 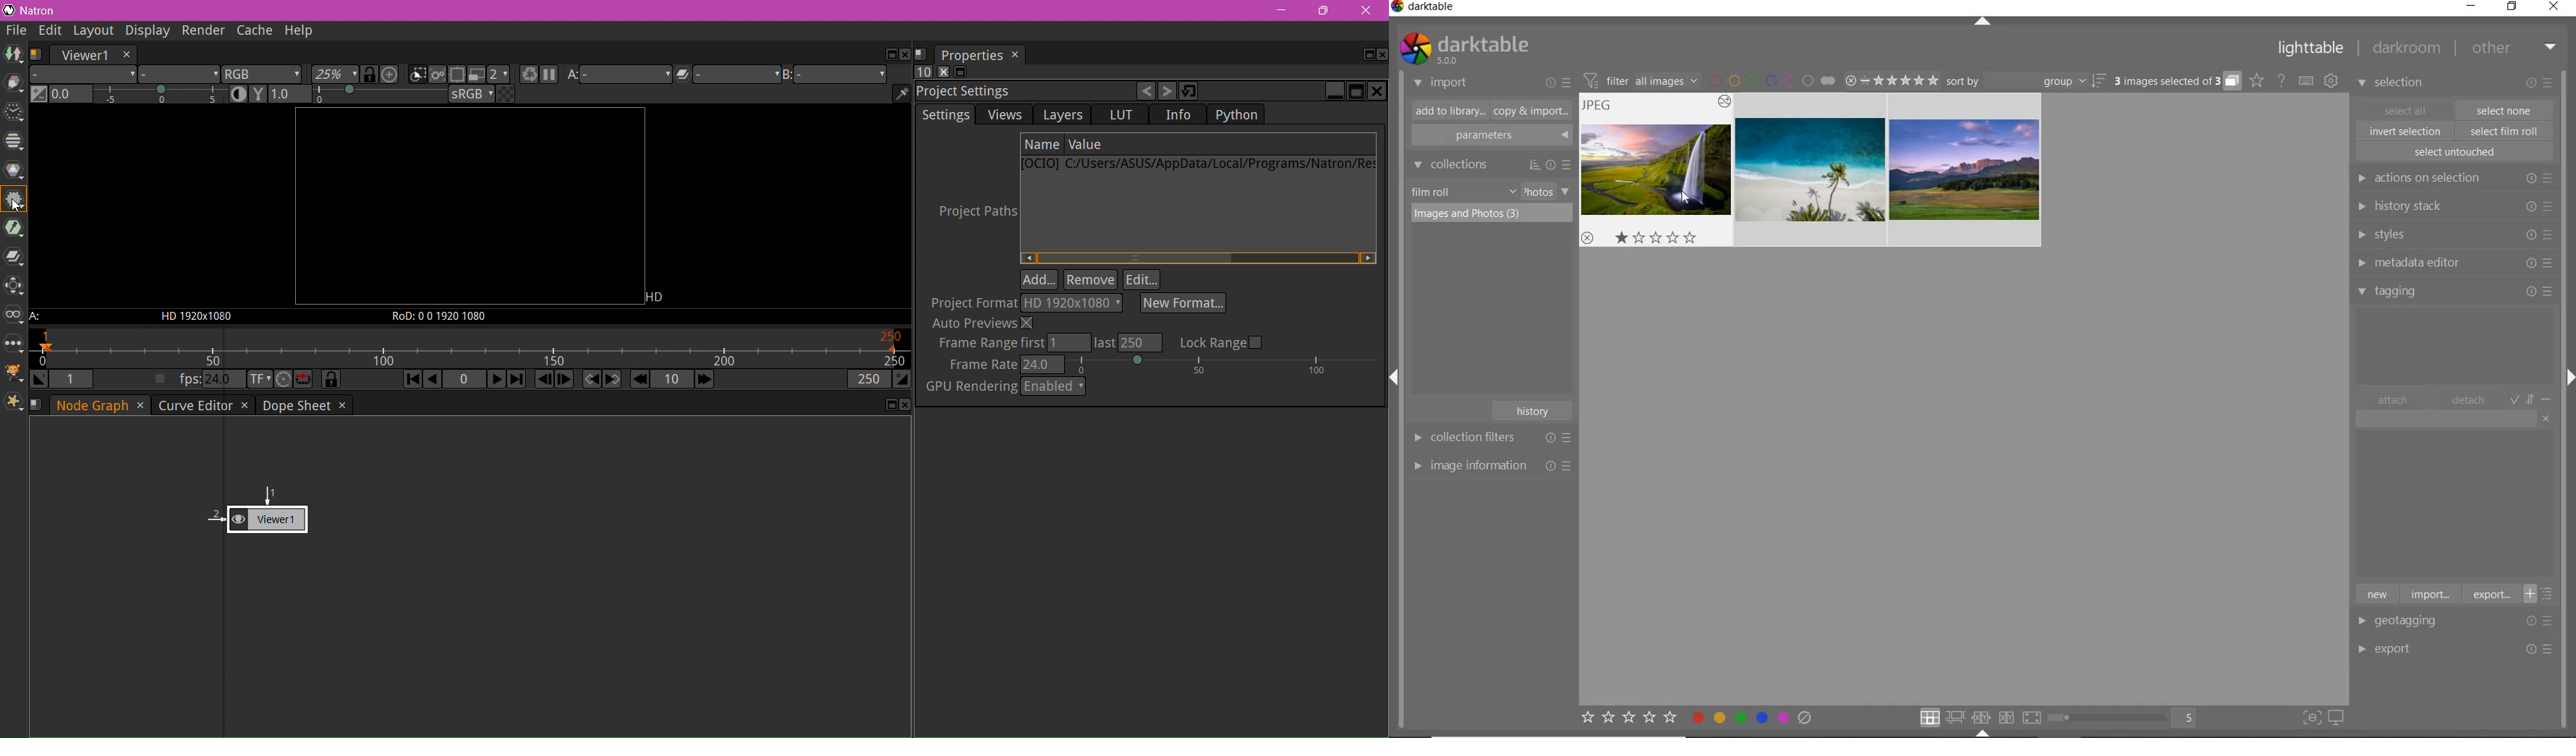 What do you see at coordinates (2306, 81) in the screenshot?
I see `set keyboard shortcut` at bounding box center [2306, 81].